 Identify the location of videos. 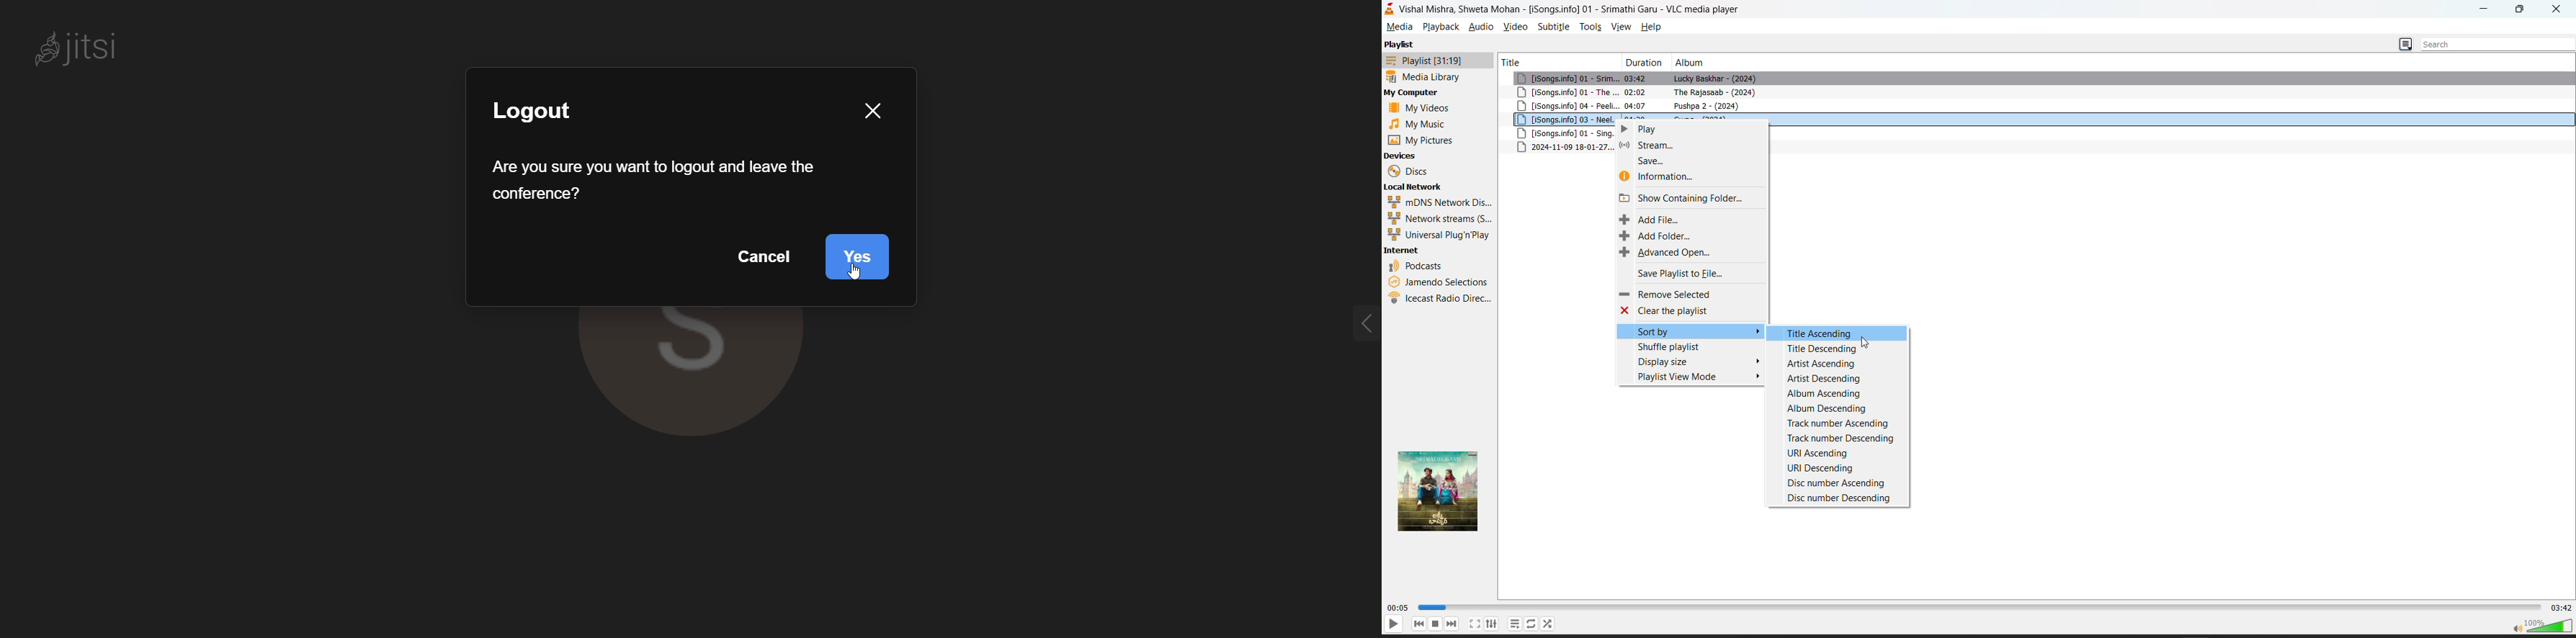
(1420, 108).